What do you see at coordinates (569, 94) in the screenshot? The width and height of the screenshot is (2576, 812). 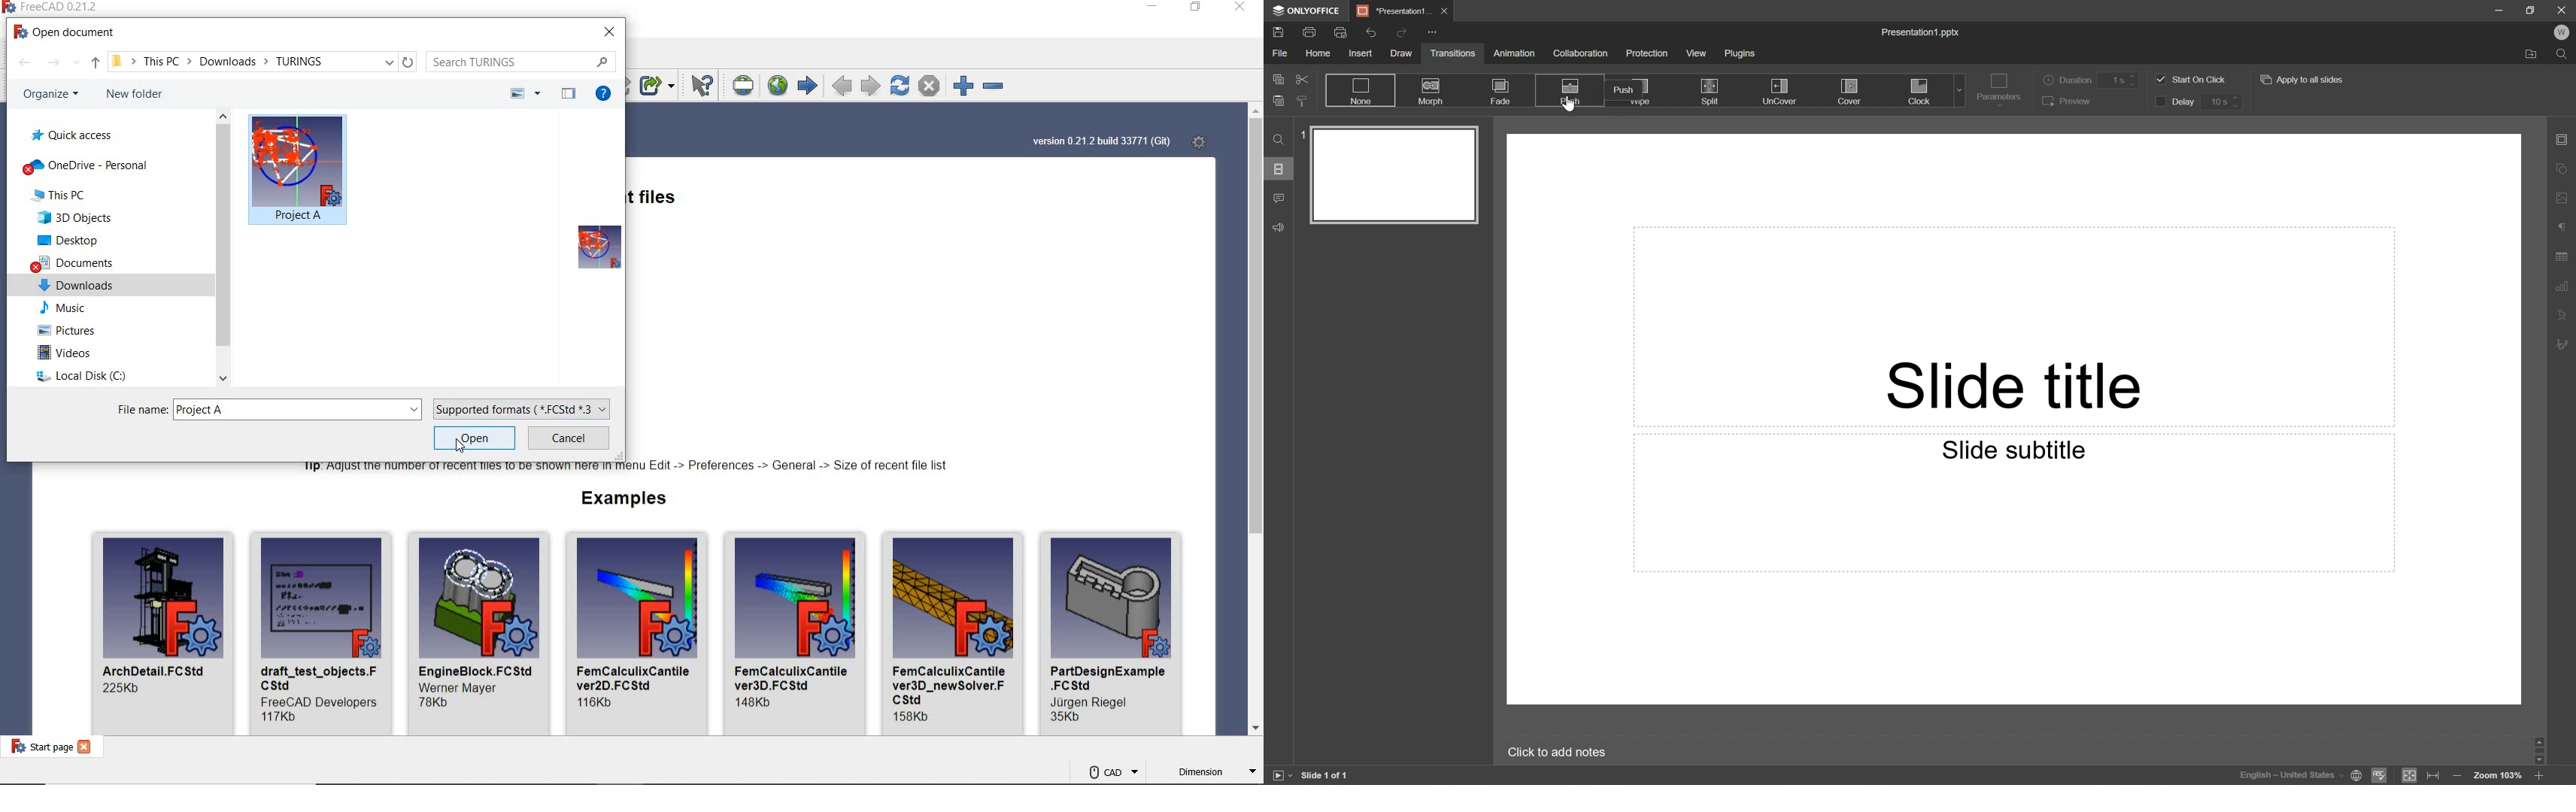 I see `HIDE THE PREVIEW PANE` at bounding box center [569, 94].